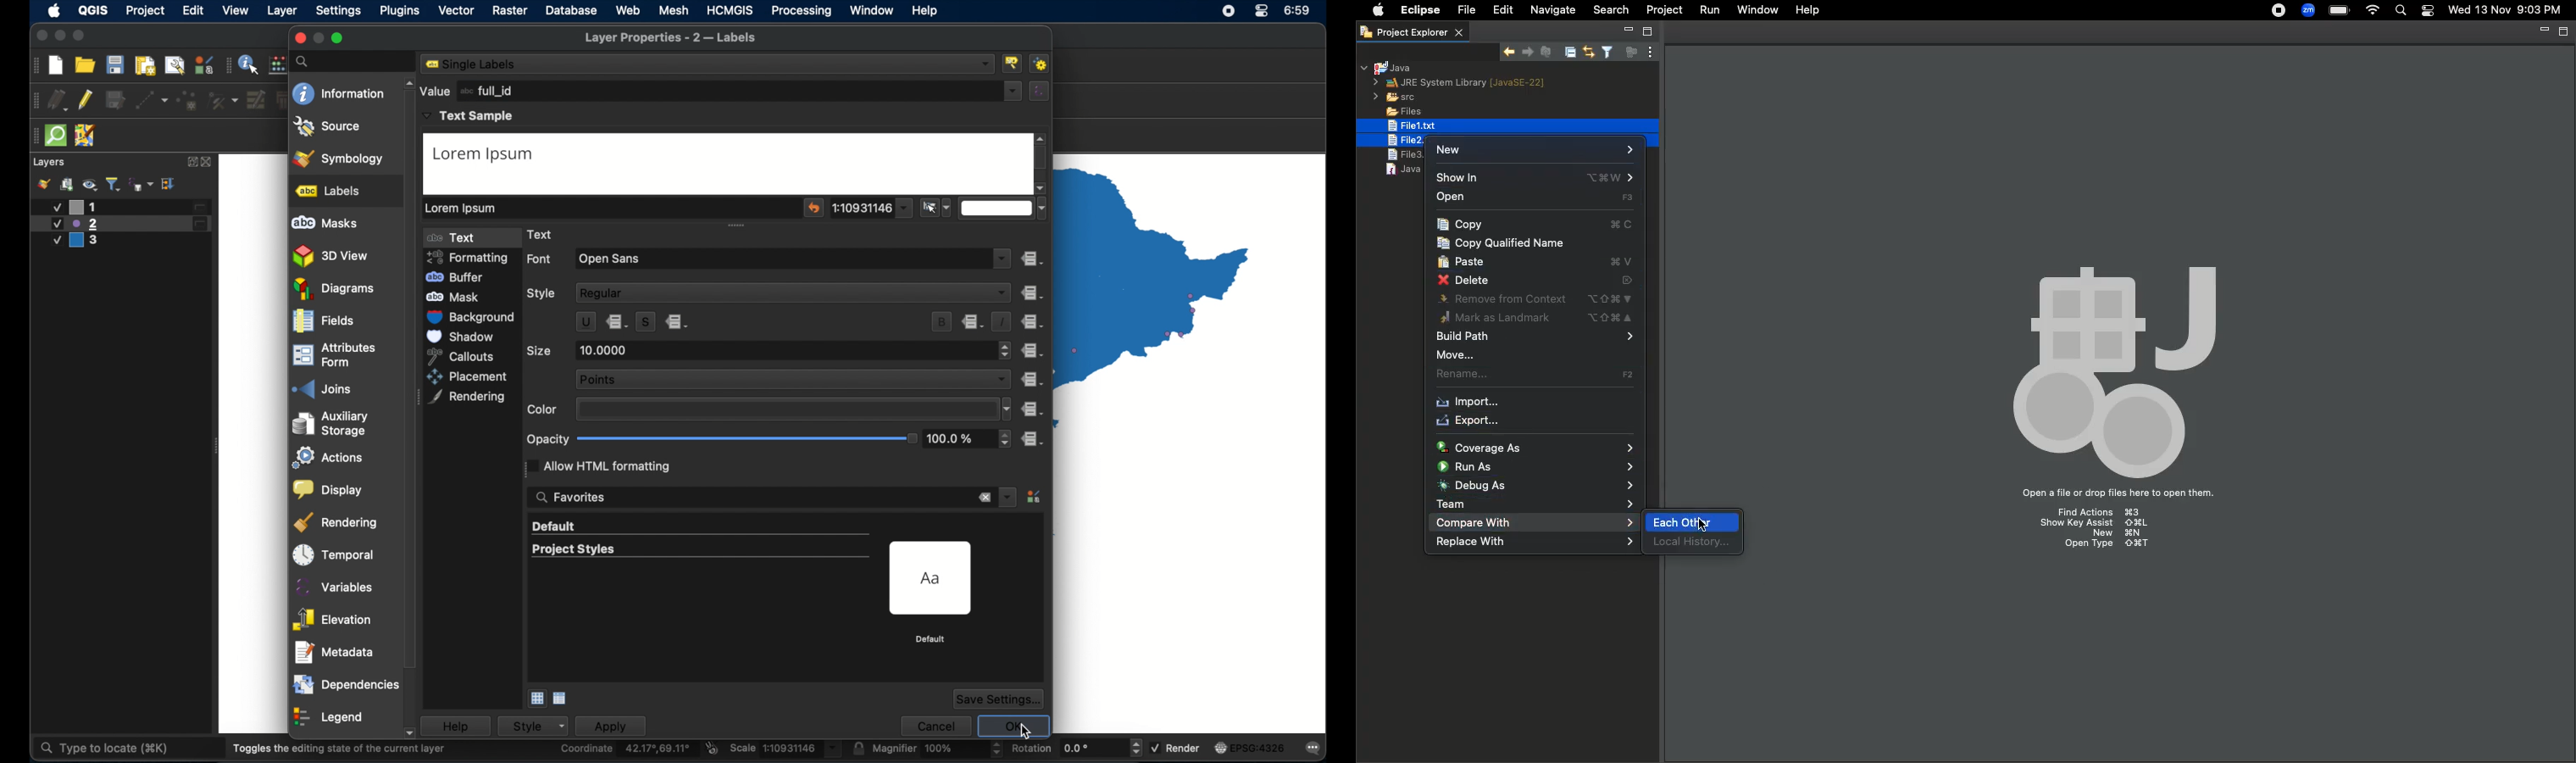 Image resolution: width=2576 pixels, height=784 pixels. Describe the element at coordinates (544, 234) in the screenshot. I see `text` at that location.